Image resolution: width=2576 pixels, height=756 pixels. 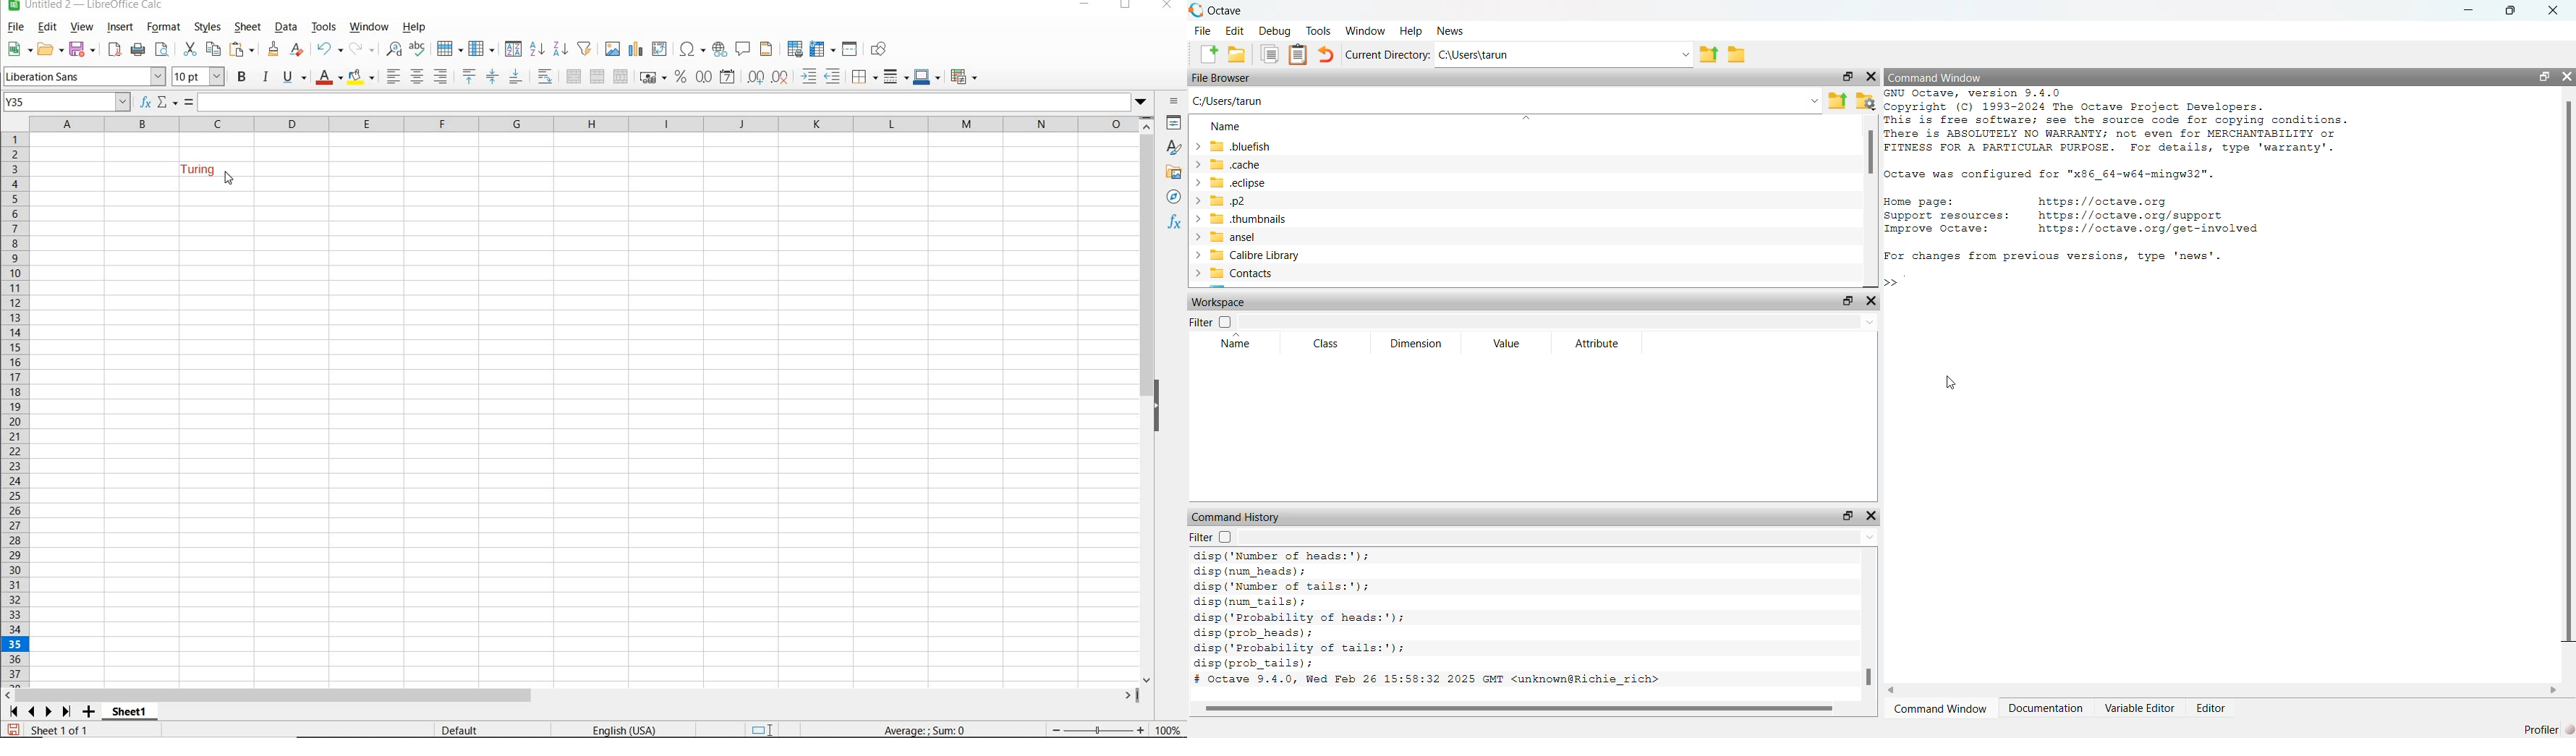 What do you see at coordinates (46, 28) in the screenshot?
I see `EDIT` at bounding box center [46, 28].